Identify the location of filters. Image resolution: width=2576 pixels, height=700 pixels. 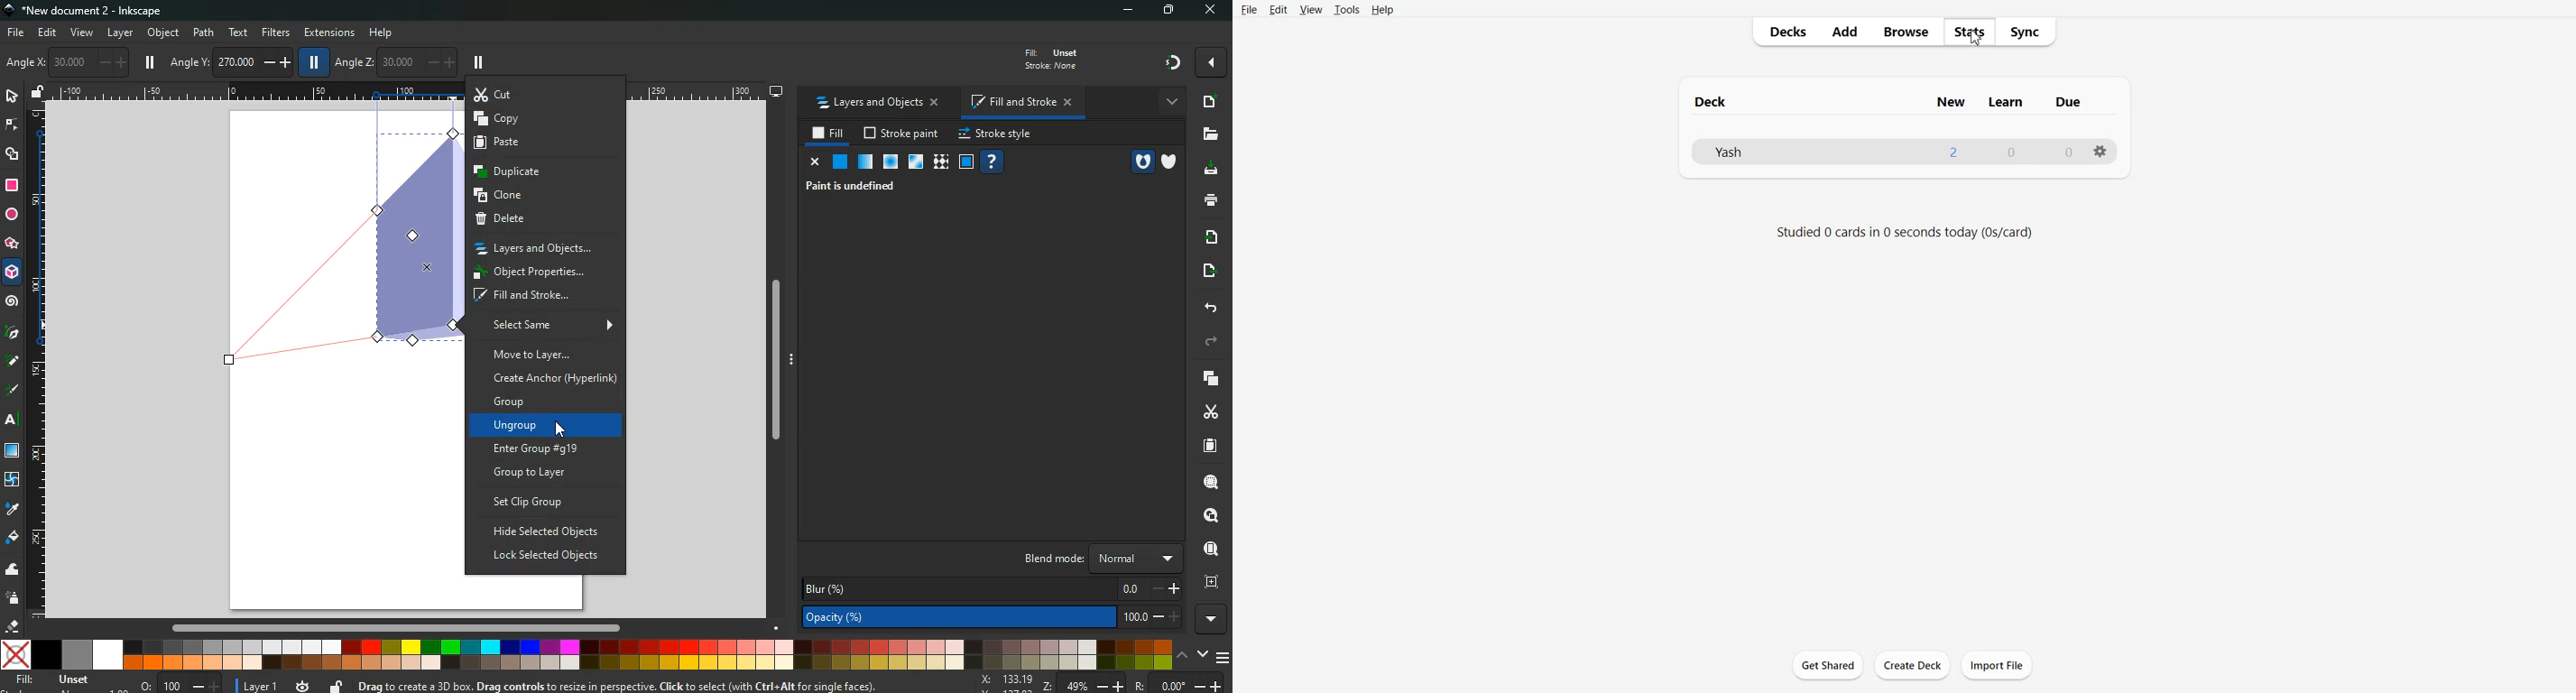
(276, 32).